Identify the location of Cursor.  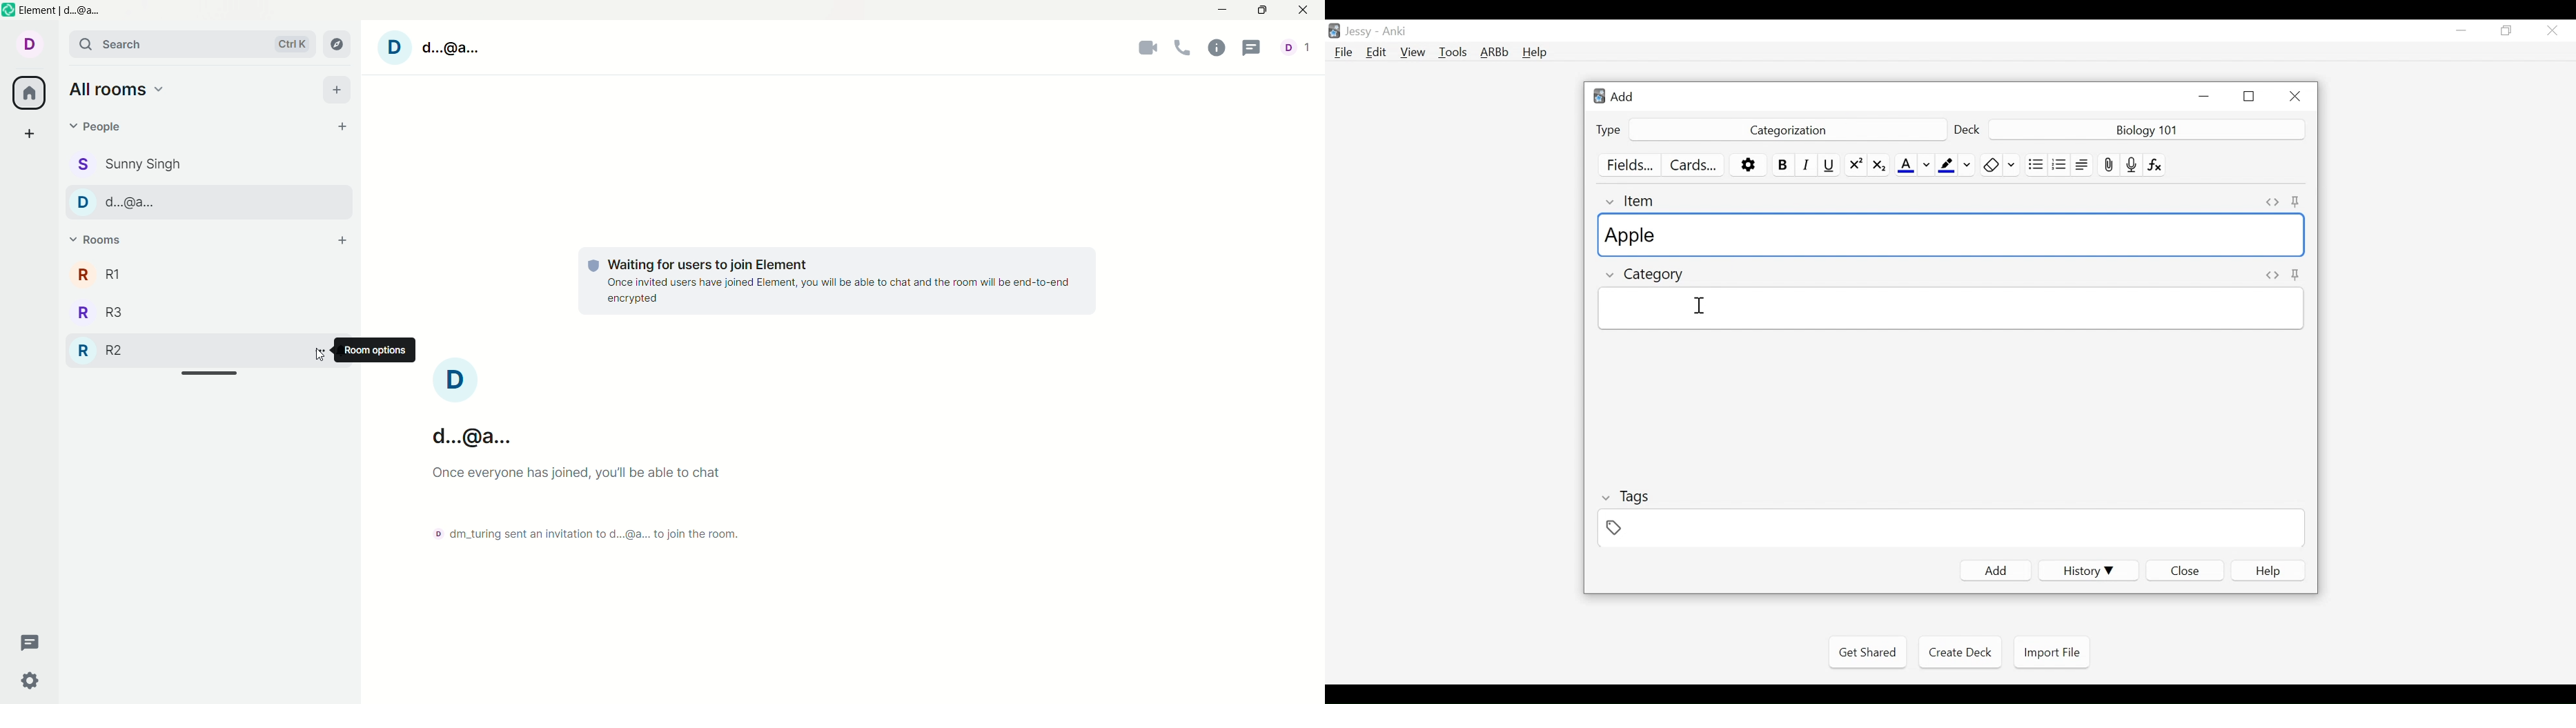
(1699, 305).